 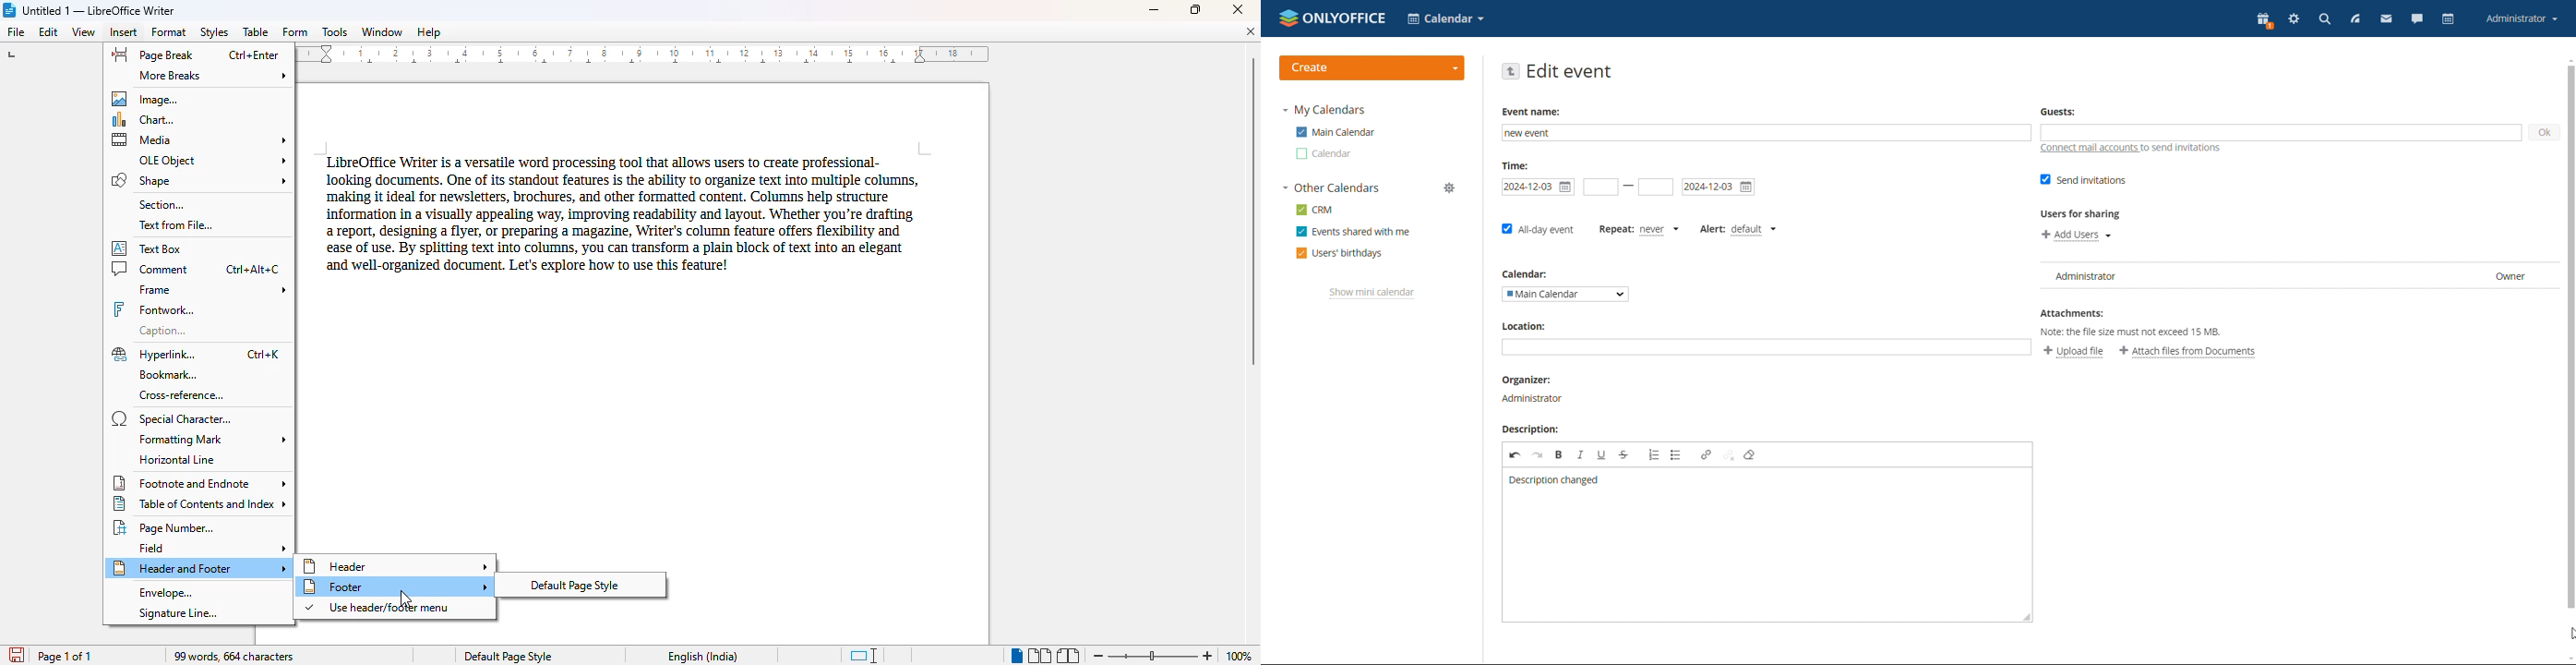 I want to click on comment, so click(x=196, y=268).